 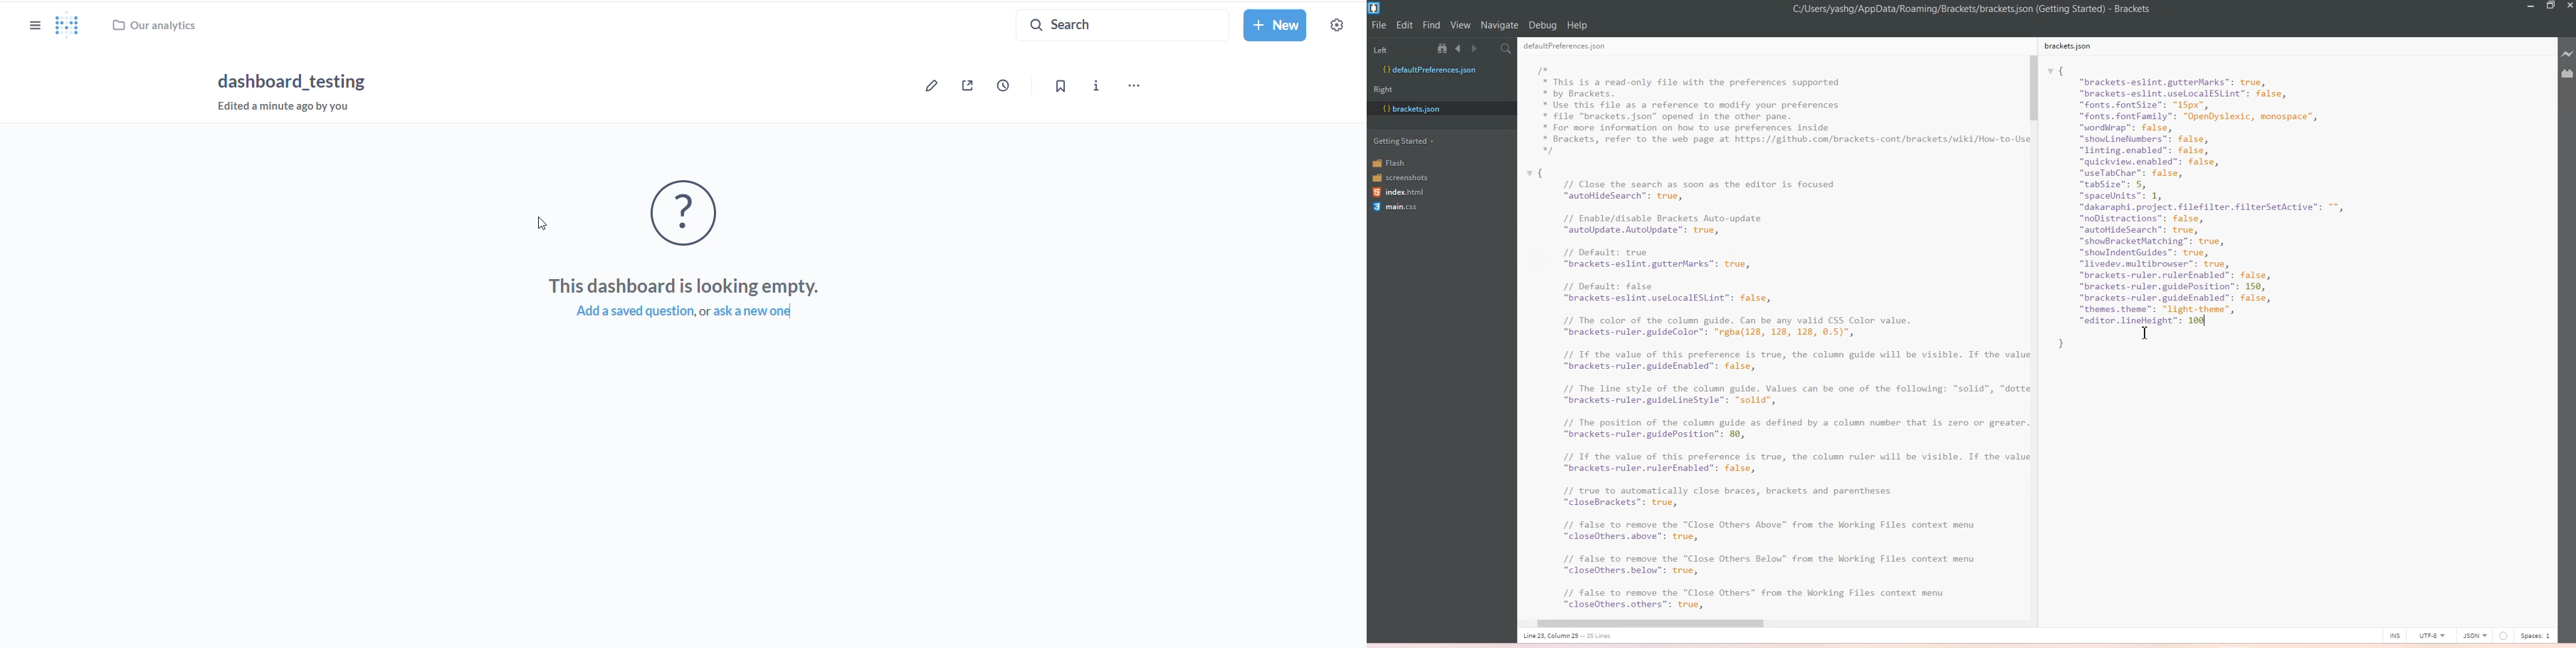 I want to click on Bracket log, so click(x=1375, y=8).